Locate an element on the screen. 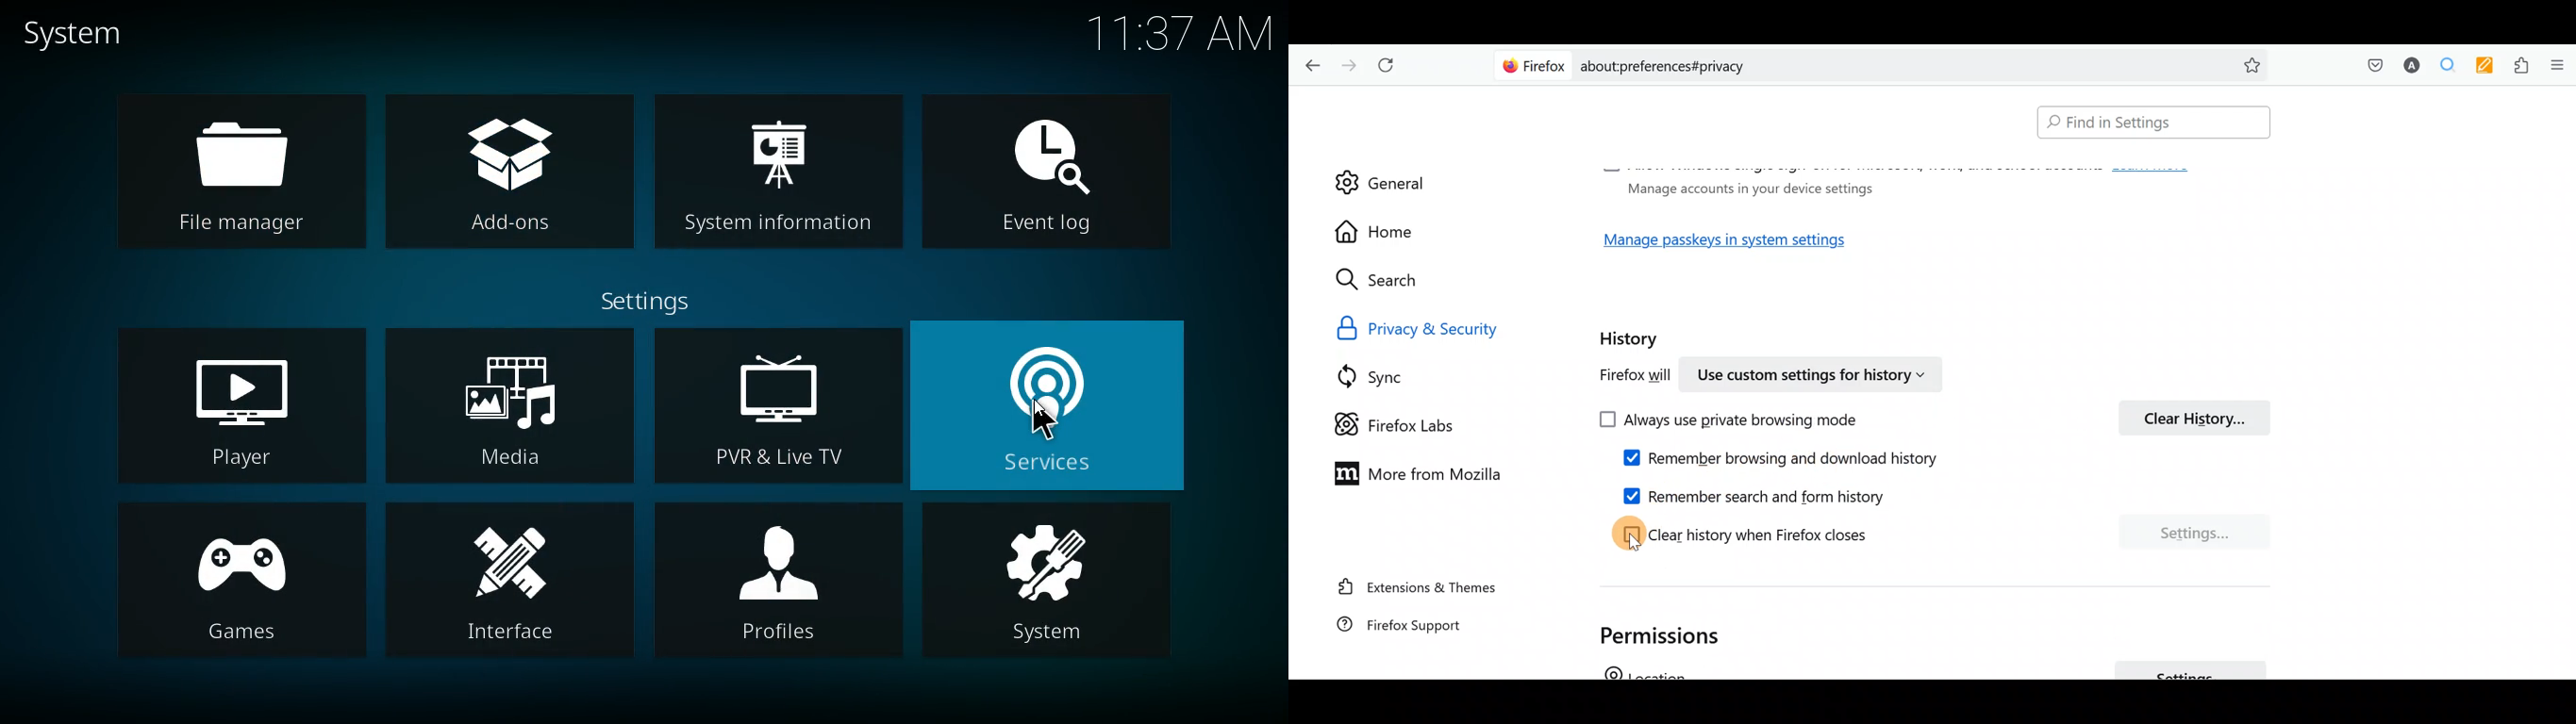 The height and width of the screenshot is (728, 2576). Permissions is located at coordinates (1668, 632).